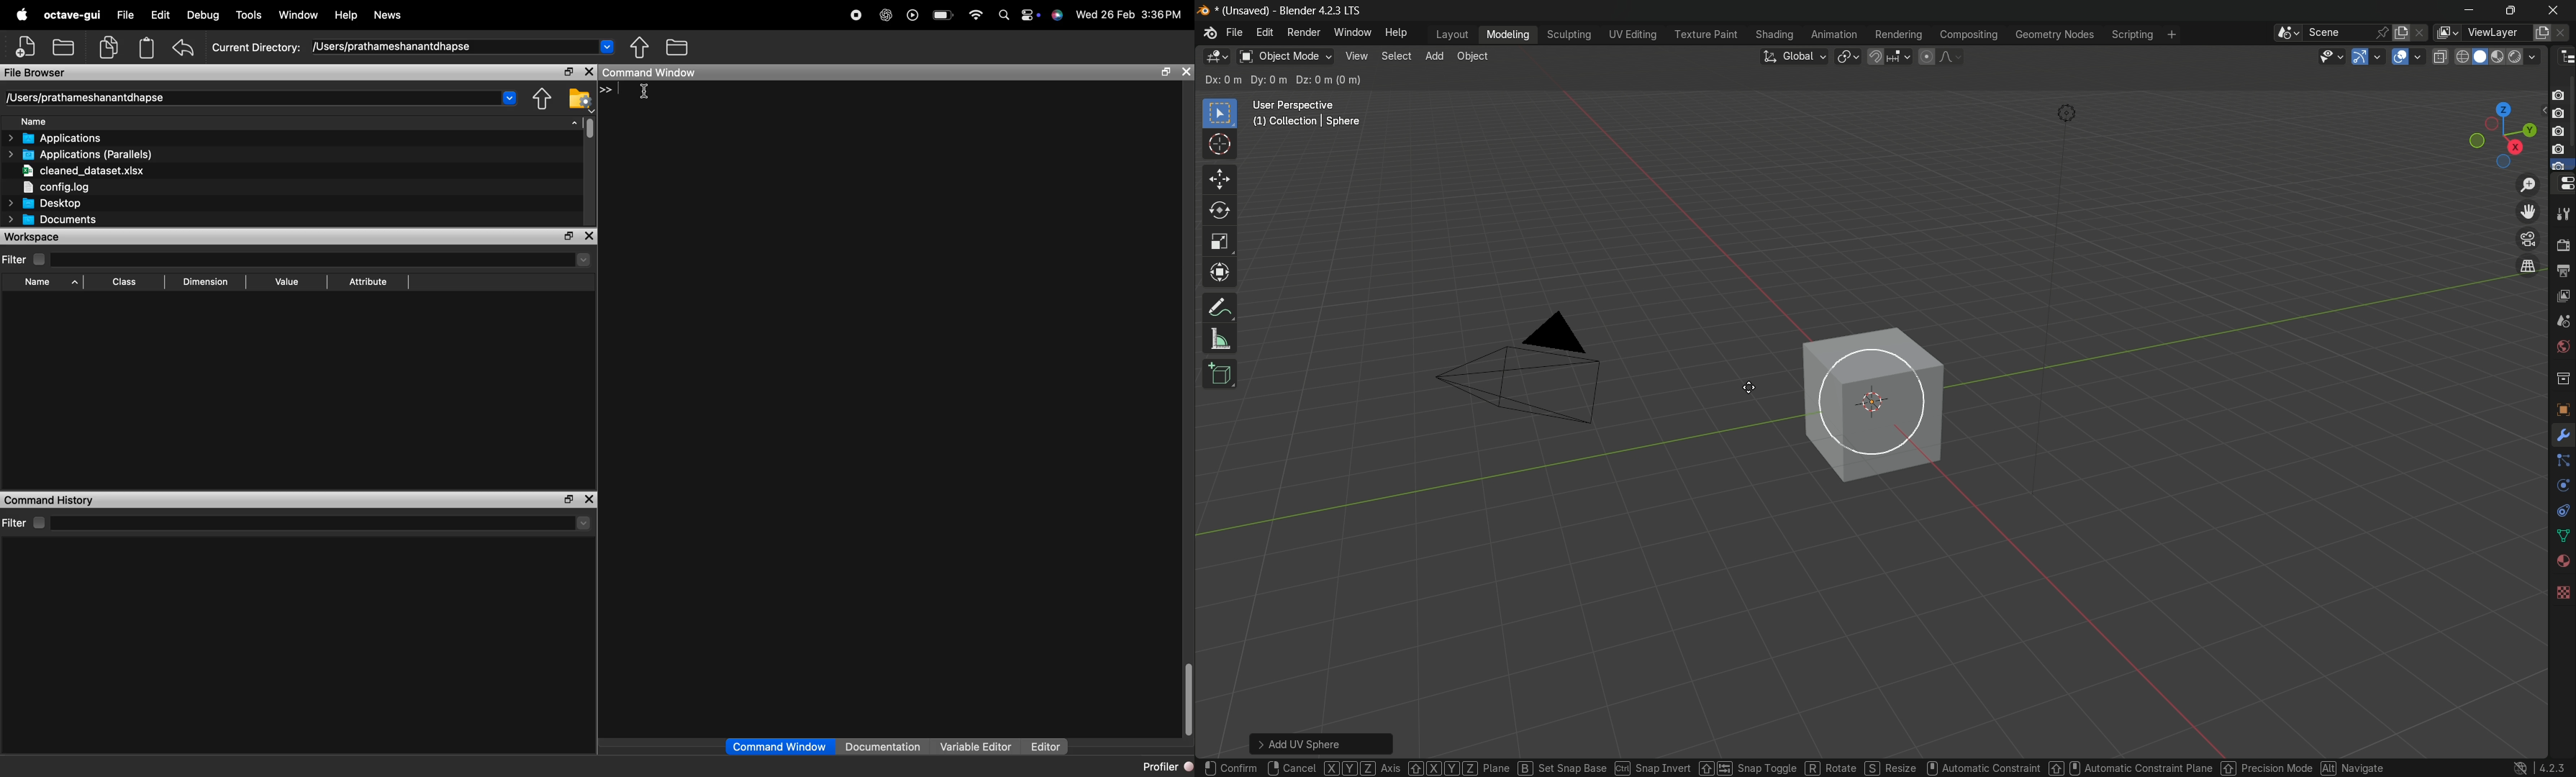  Describe the element at coordinates (50, 220) in the screenshot. I see `Documents` at that location.